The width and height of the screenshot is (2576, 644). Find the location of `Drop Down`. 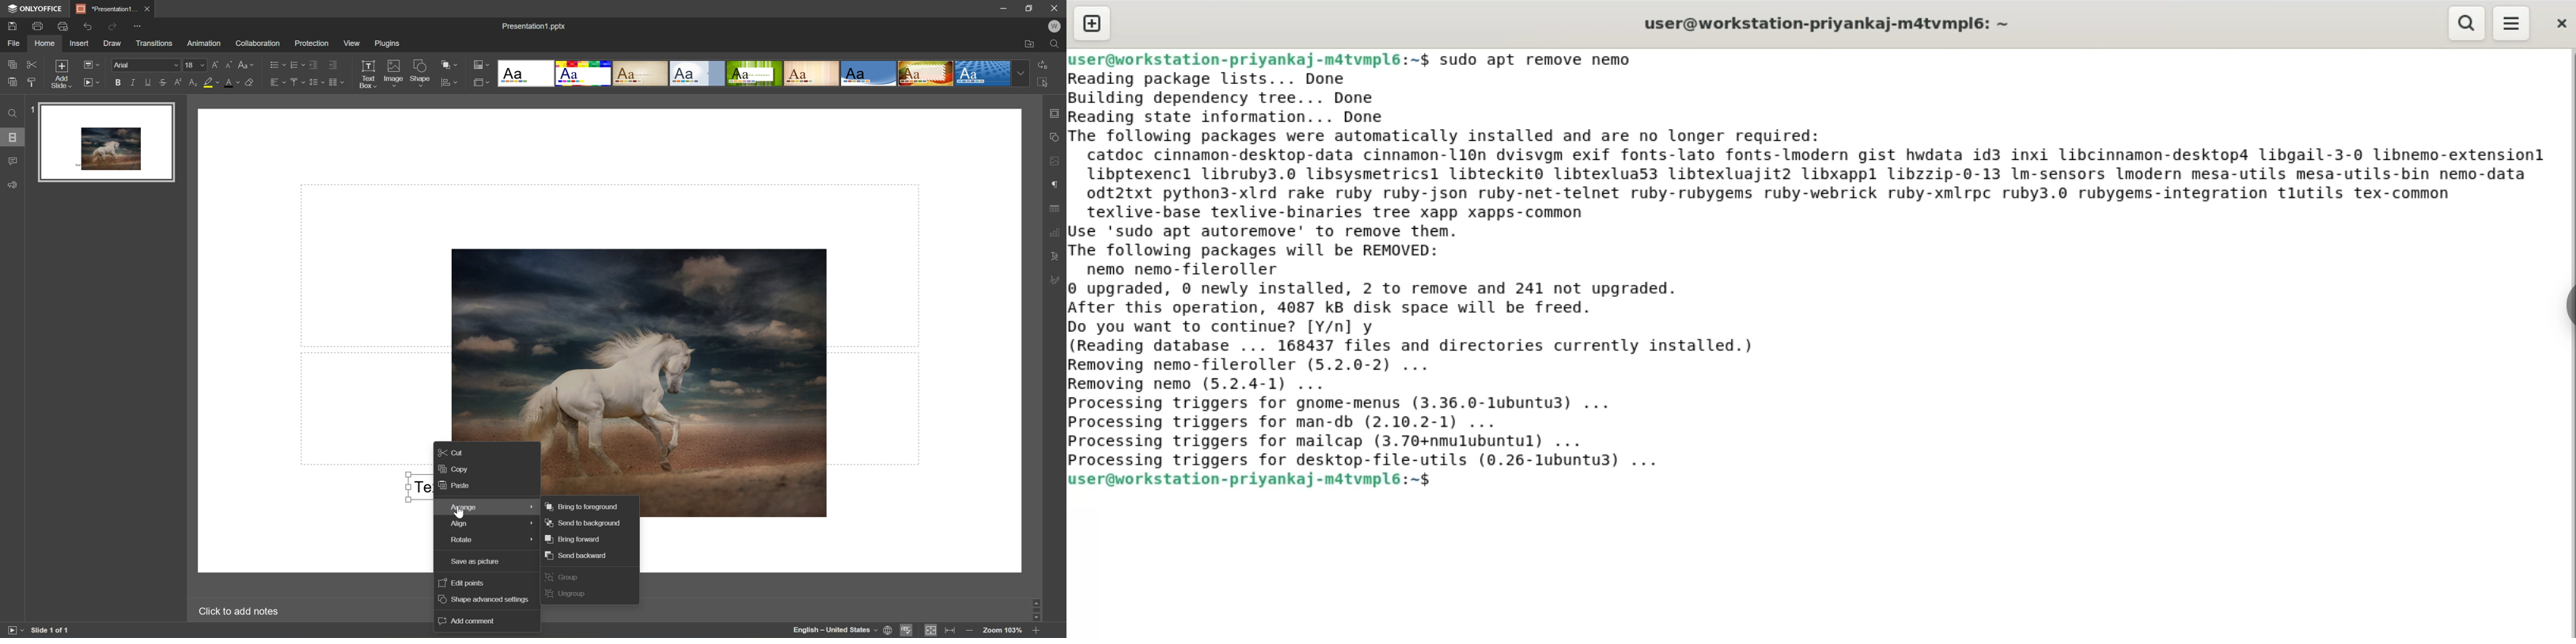

Drop Down is located at coordinates (1023, 73).